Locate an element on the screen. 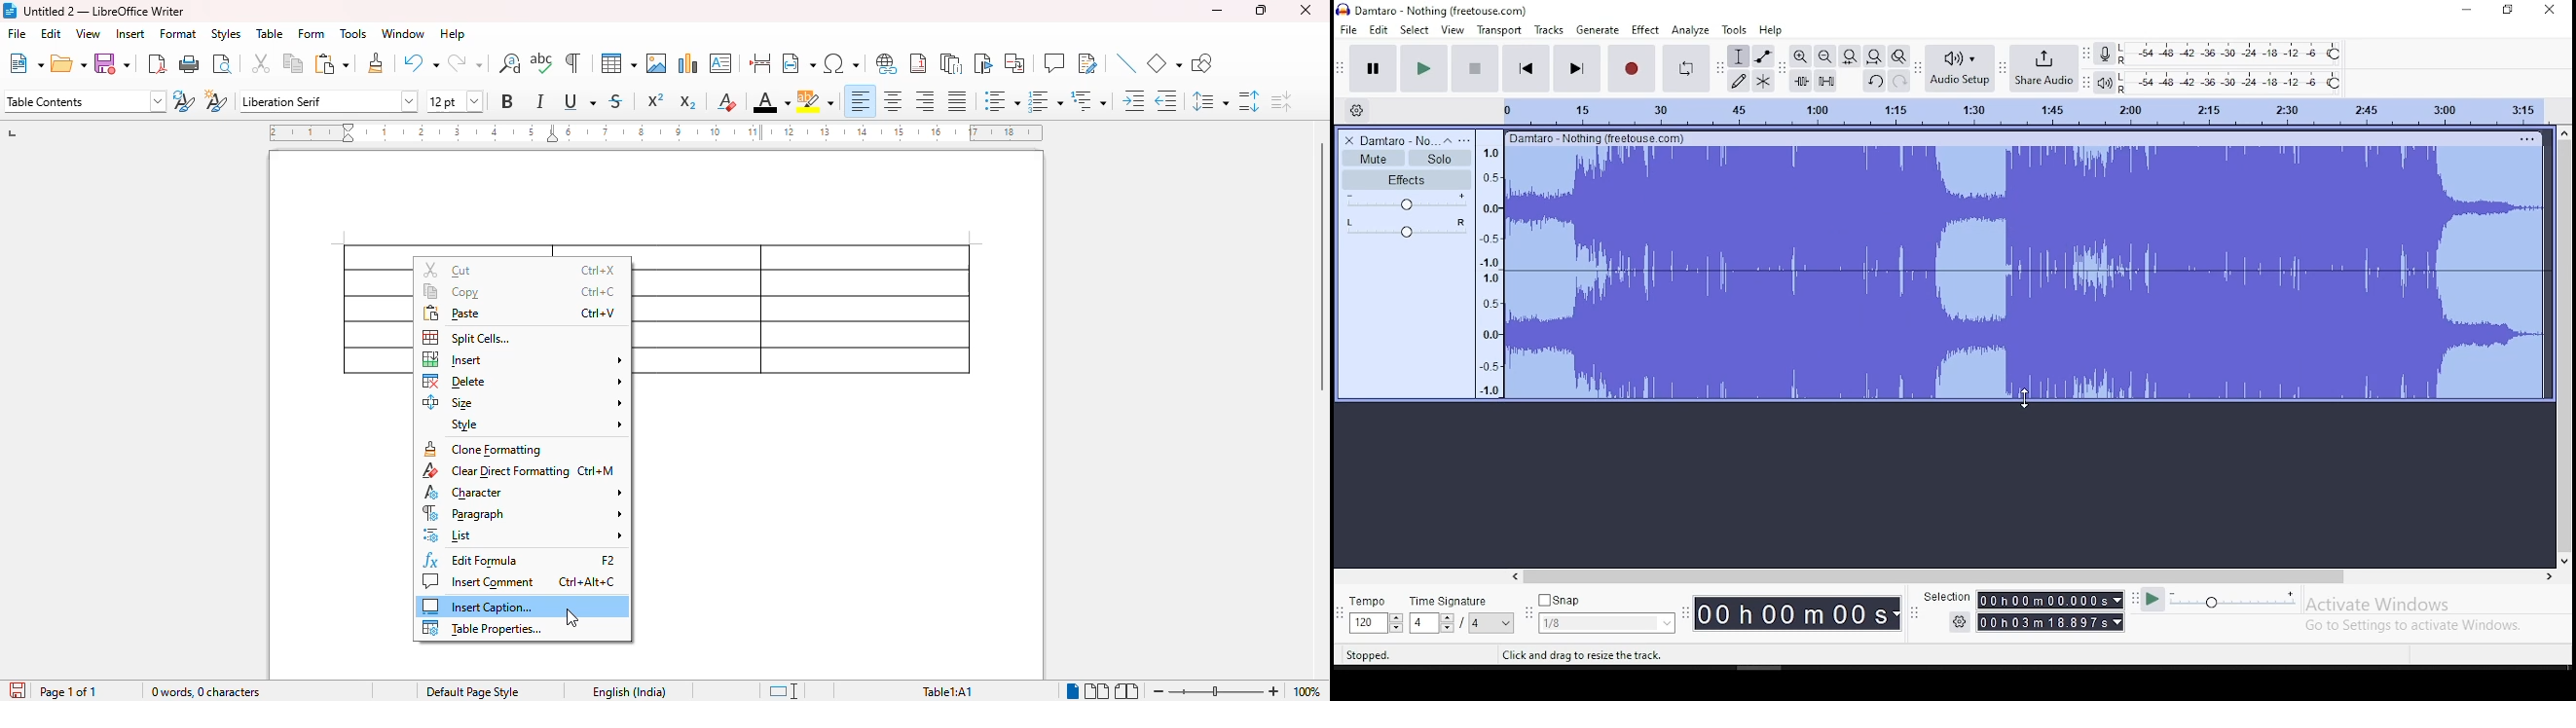  zoom factor is located at coordinates (1306, 691).